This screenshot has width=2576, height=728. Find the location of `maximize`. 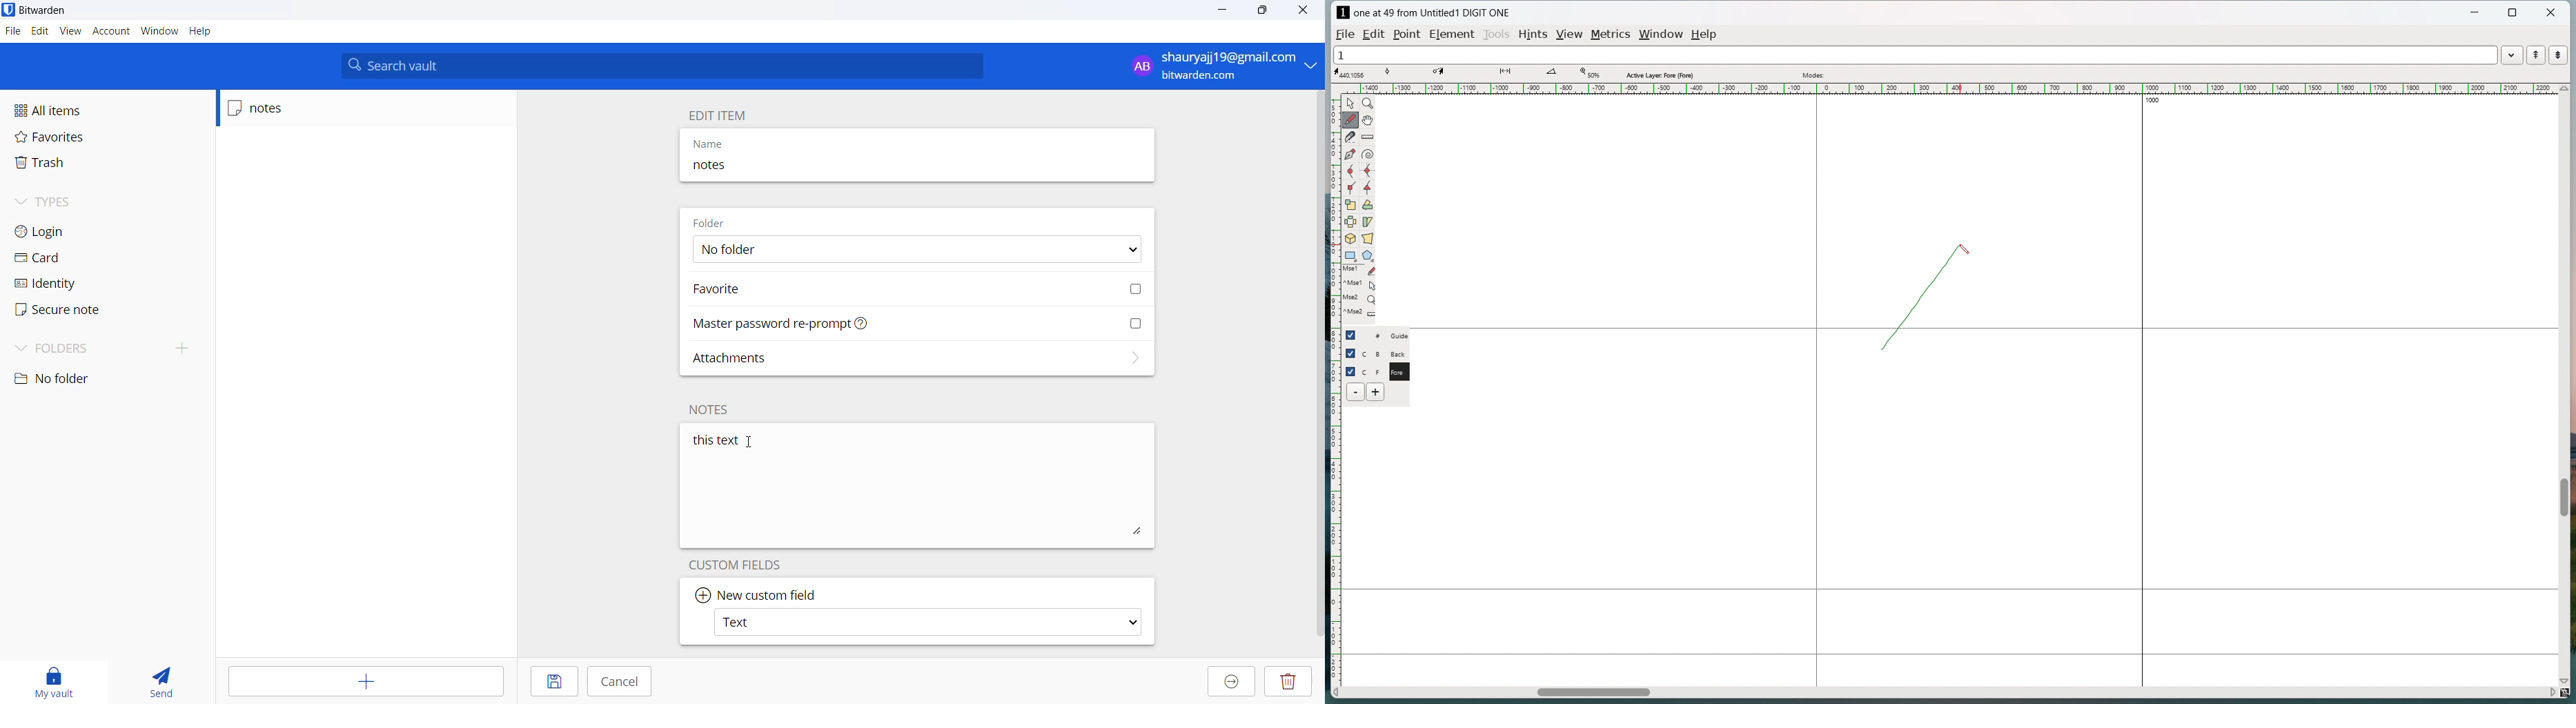

maximize is located at coordinates (1257, 10).